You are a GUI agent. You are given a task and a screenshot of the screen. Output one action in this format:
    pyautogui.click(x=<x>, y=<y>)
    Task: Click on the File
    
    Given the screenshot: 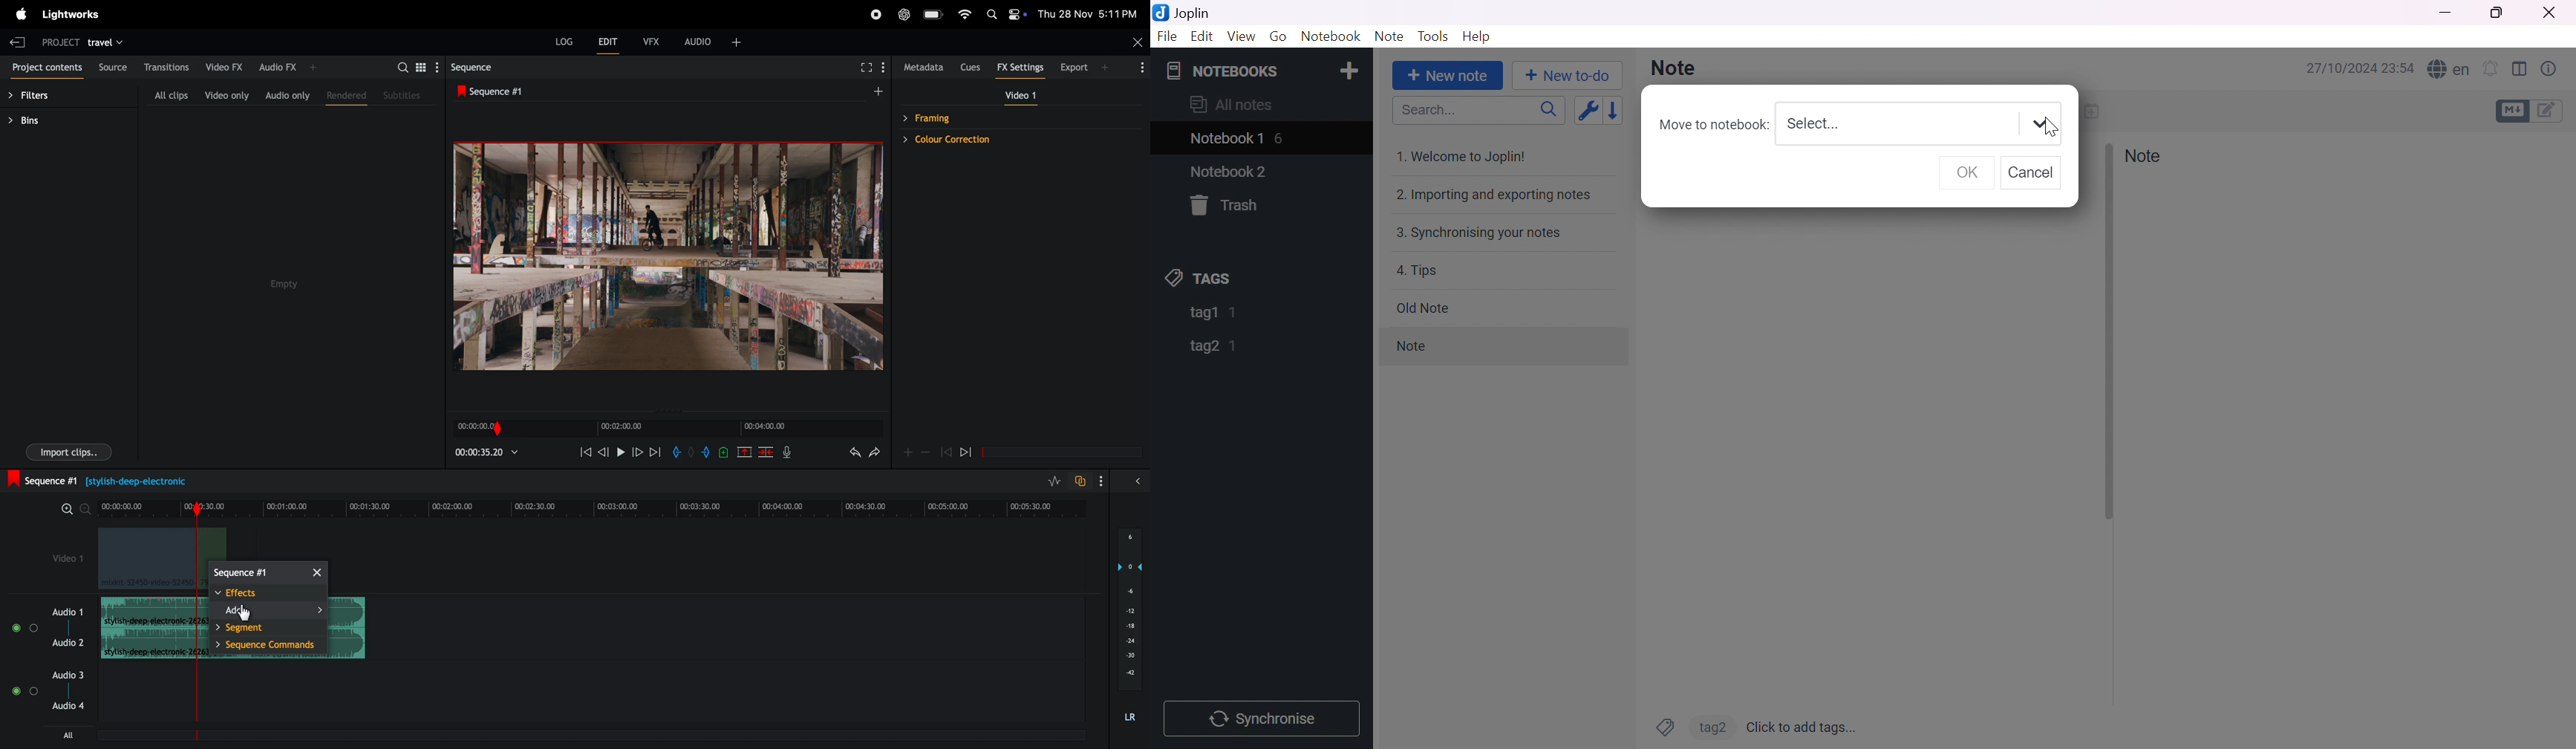 What is the action you would take?
    pyautogui.click(x=1165, y=36)
    